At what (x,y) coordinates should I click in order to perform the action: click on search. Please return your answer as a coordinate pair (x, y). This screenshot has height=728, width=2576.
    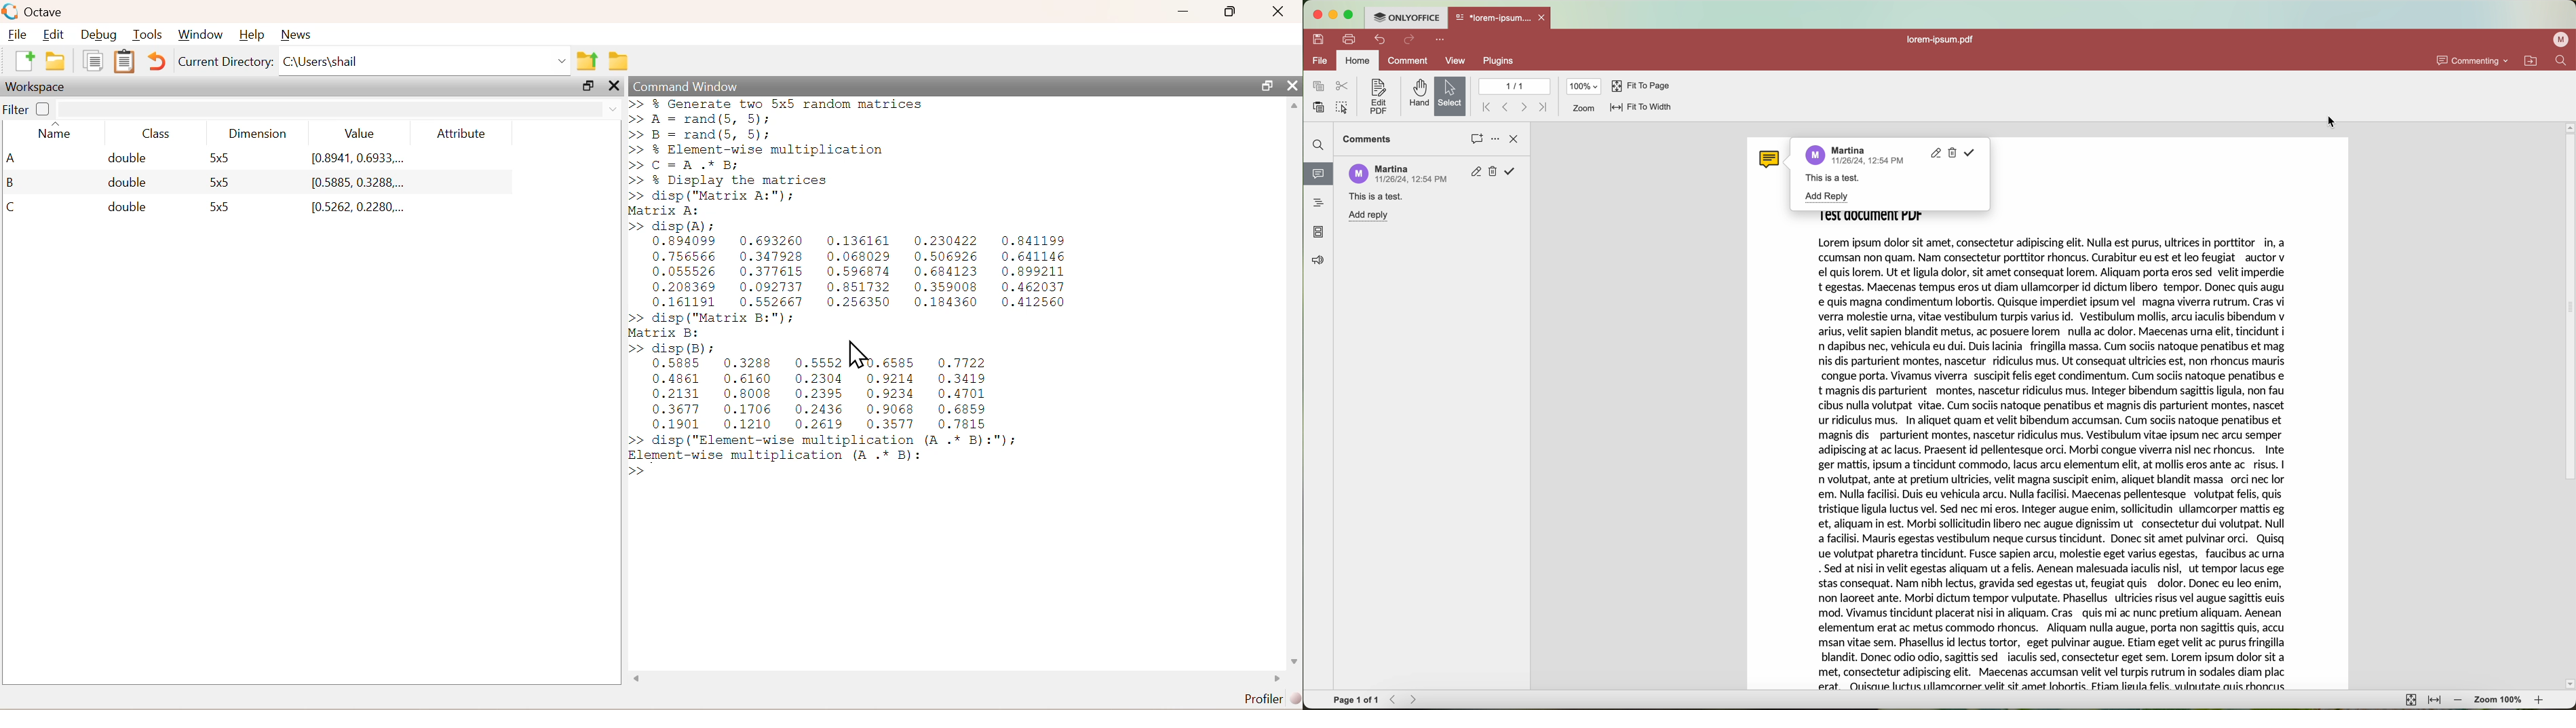
    Looking at the image, I should click on (2565, 60).